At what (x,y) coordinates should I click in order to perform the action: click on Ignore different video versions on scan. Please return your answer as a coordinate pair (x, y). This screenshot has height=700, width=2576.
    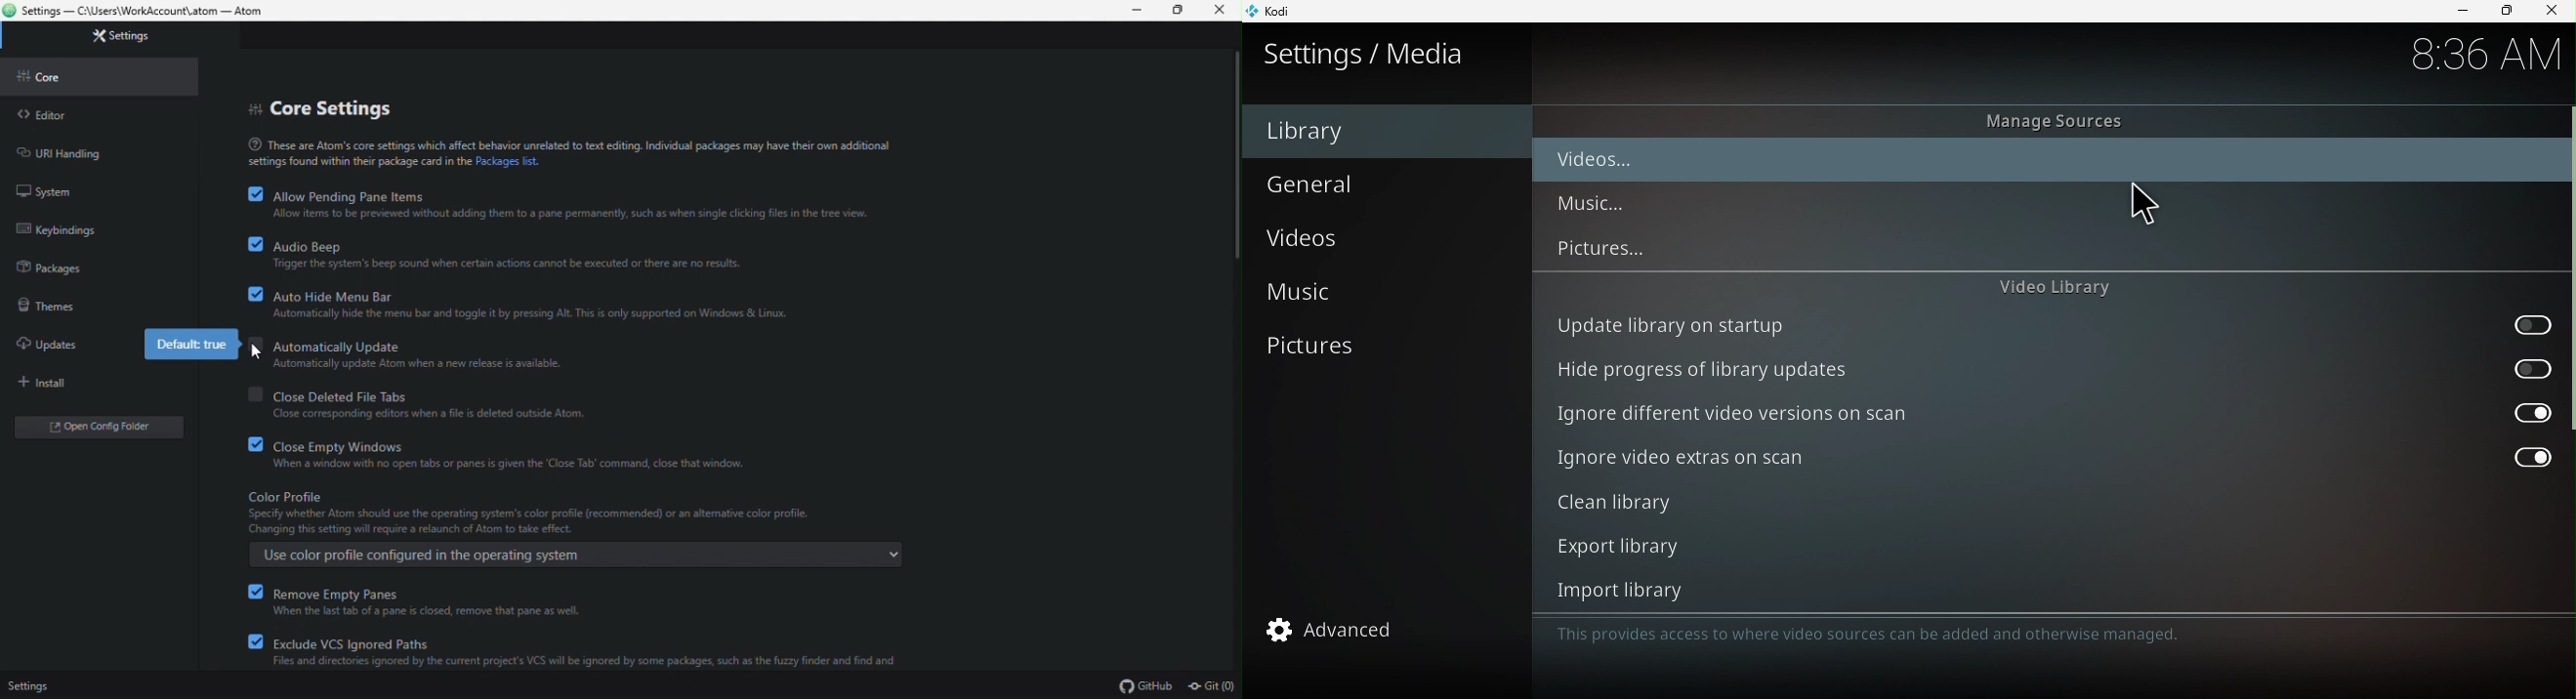
    Looking at the image, I should click on (2050, 413).